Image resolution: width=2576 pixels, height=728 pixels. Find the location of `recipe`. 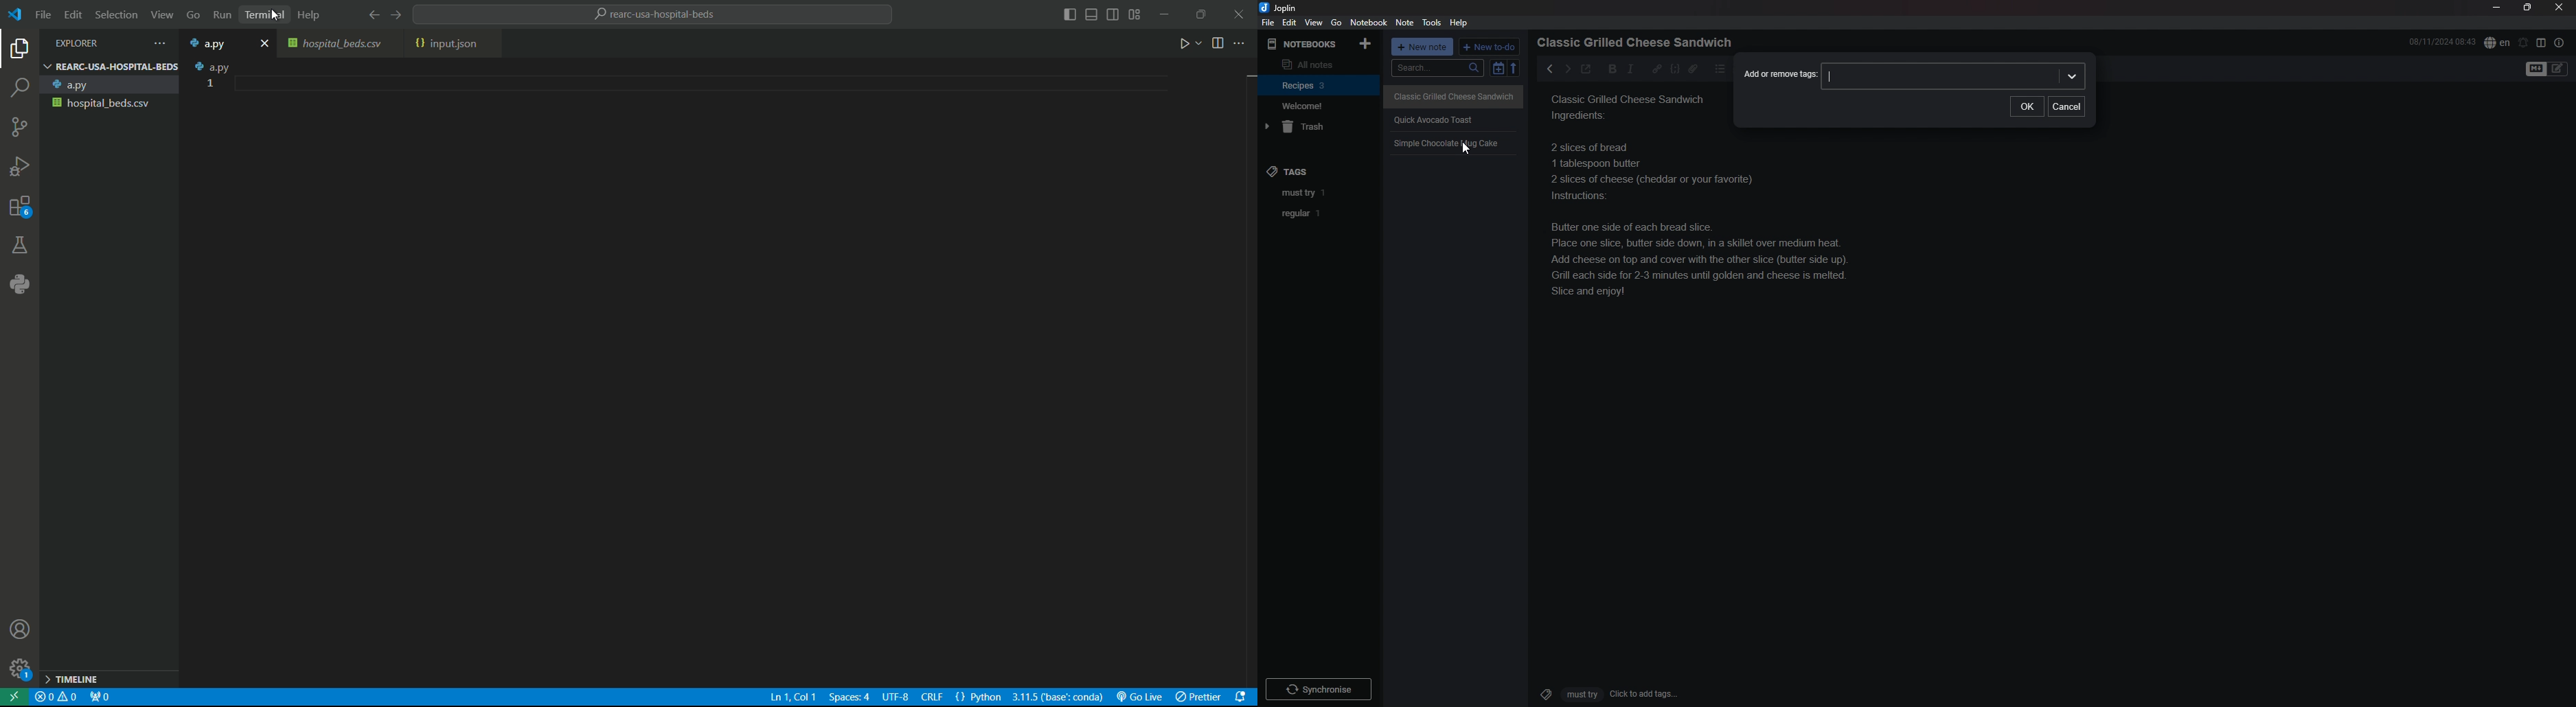

recipe is located at coordinates (1630, 109).